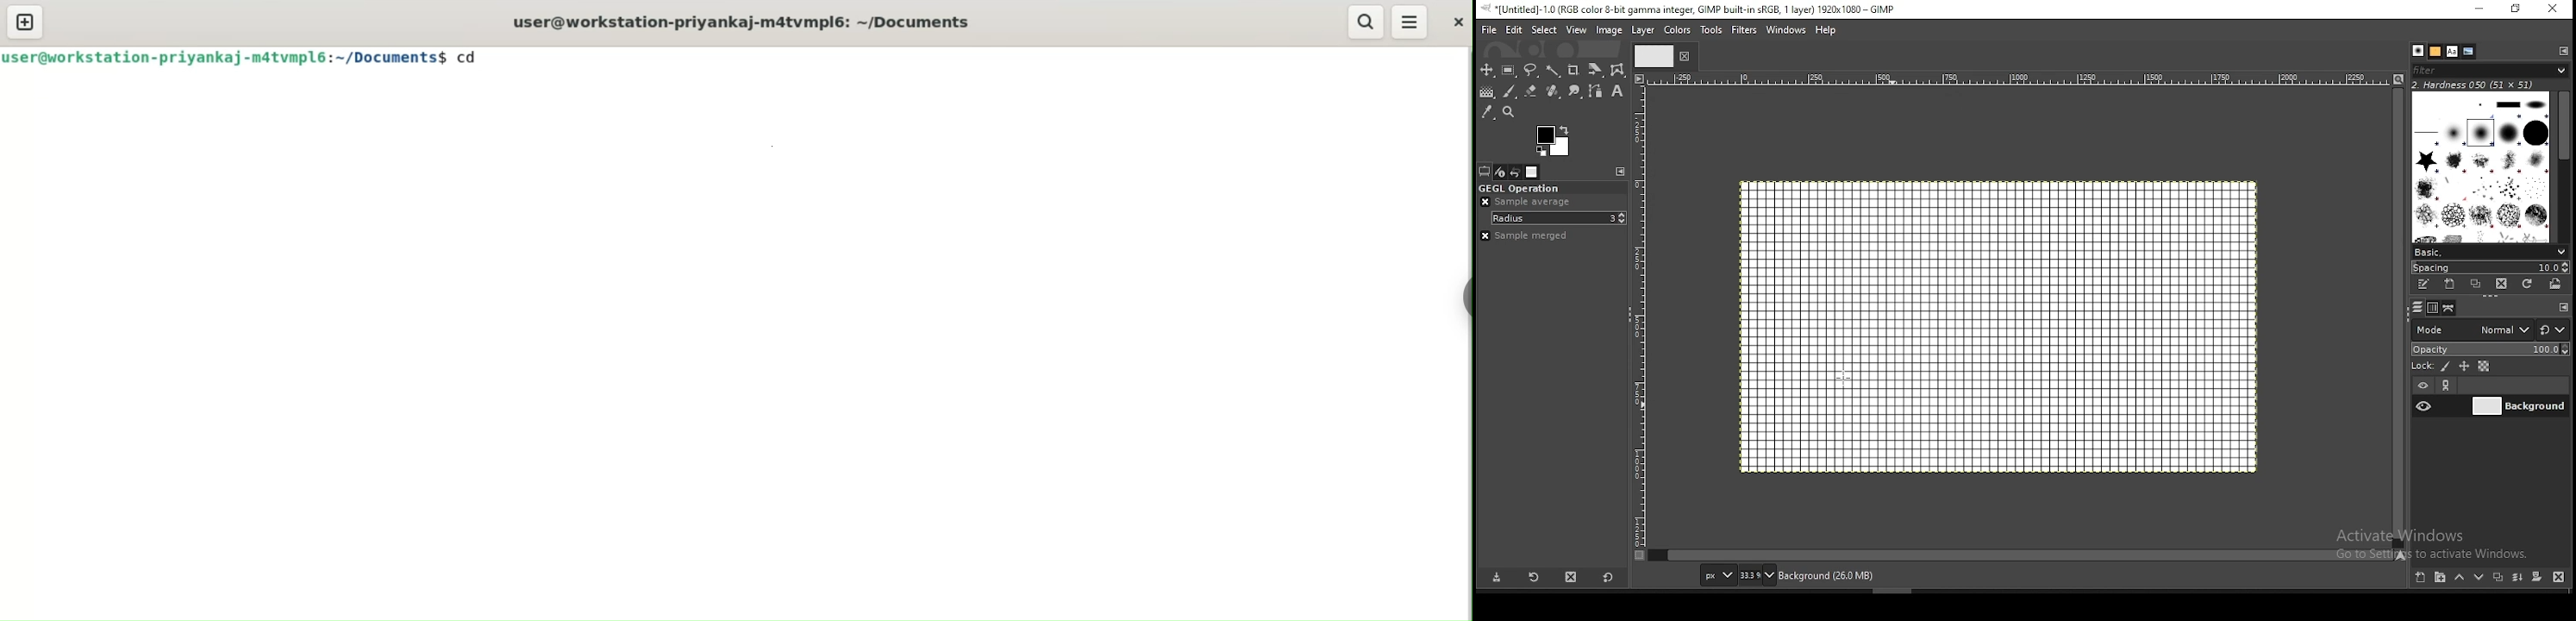 Image resolution: width=2576 pixels, height=644 pixels. What do you see at coordinates (1489, 29) in the screenshot?
I see `file` at bounding box center [1489, 29].